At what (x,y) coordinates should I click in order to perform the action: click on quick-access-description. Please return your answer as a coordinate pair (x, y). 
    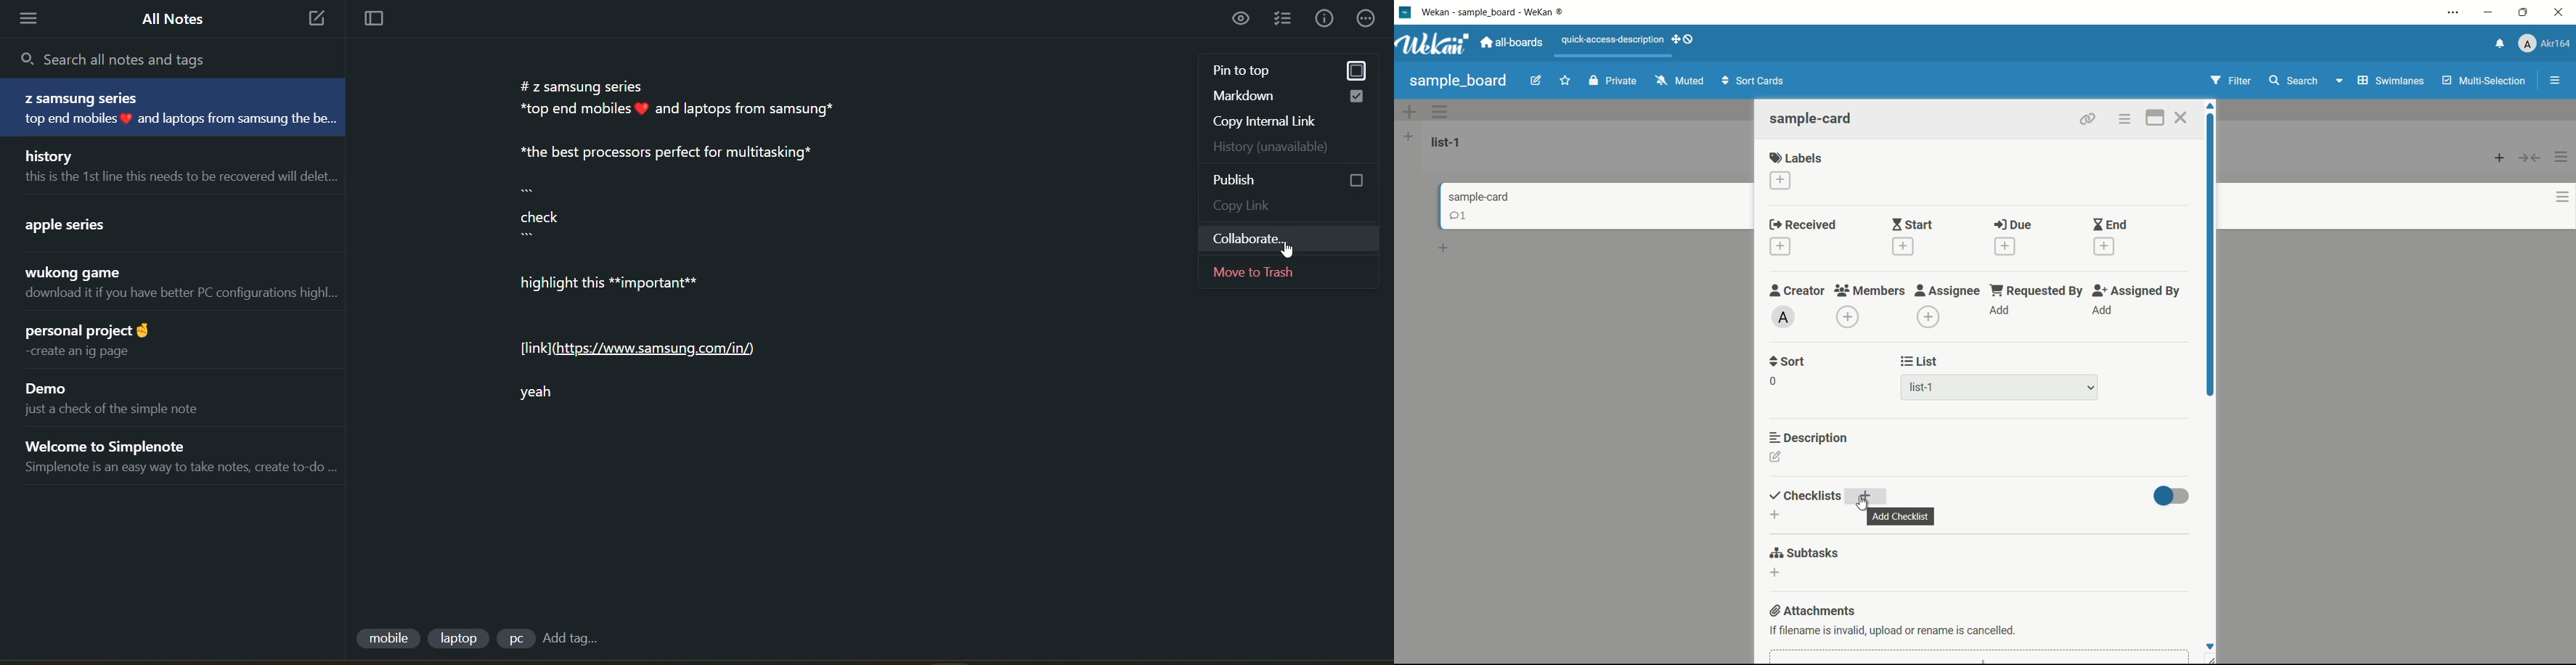
    Looking at the image, I should click on (1611, 40).